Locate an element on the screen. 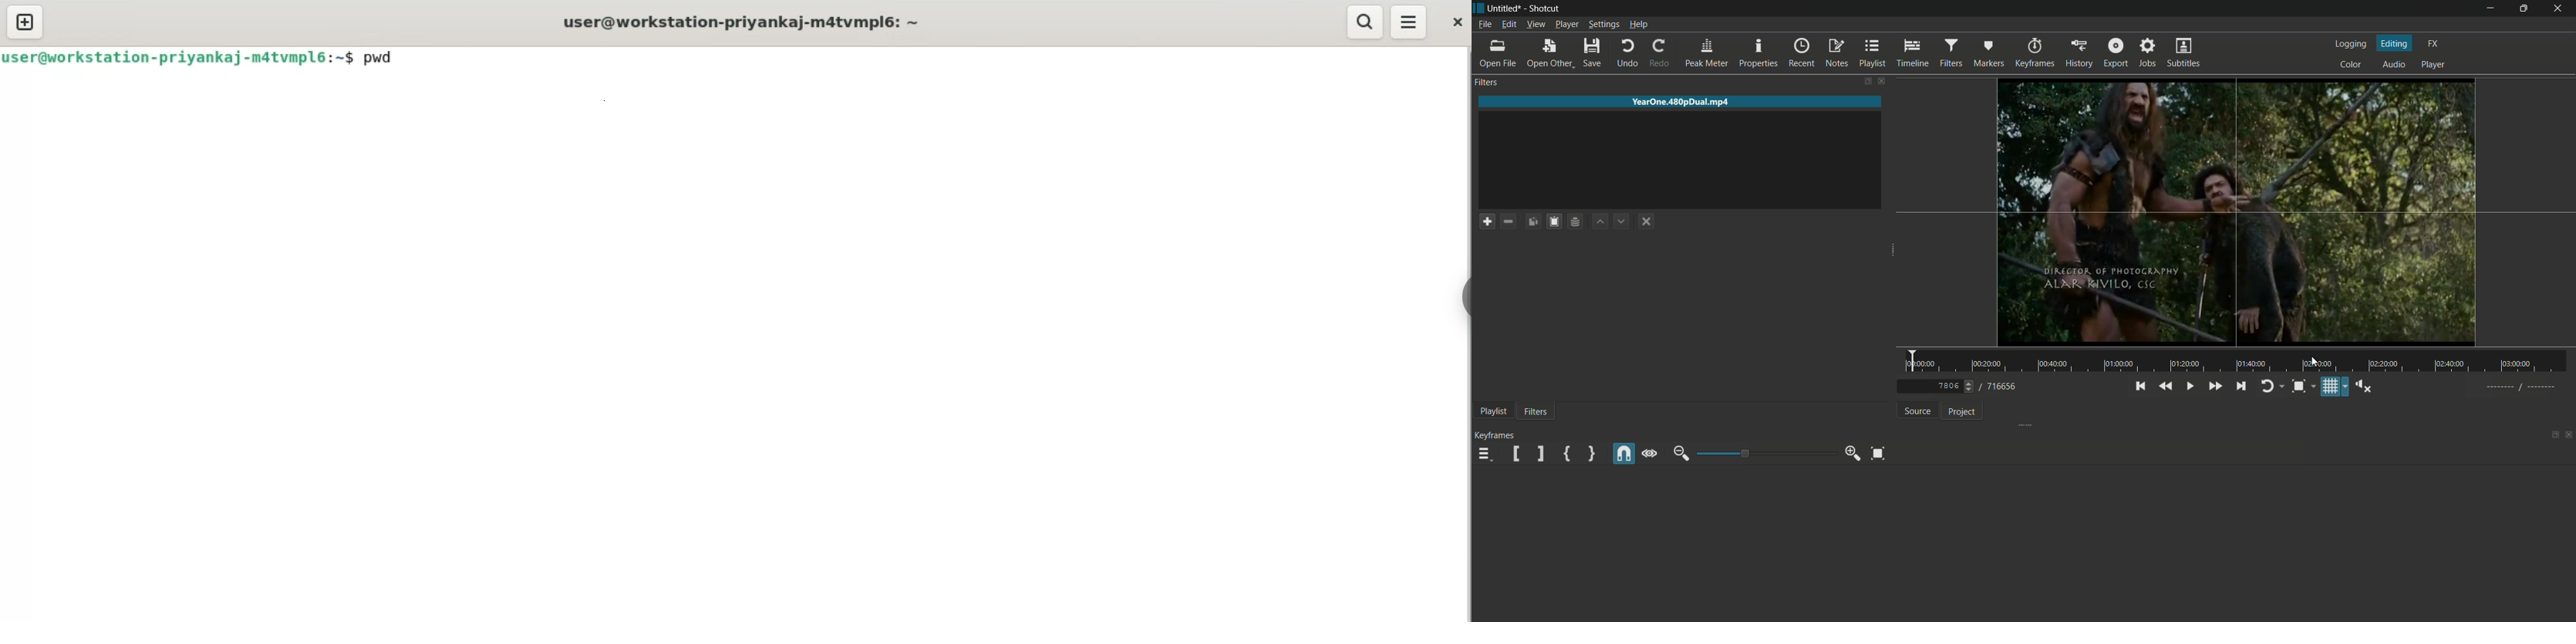  file menu is located at coordinates (1484, 25).